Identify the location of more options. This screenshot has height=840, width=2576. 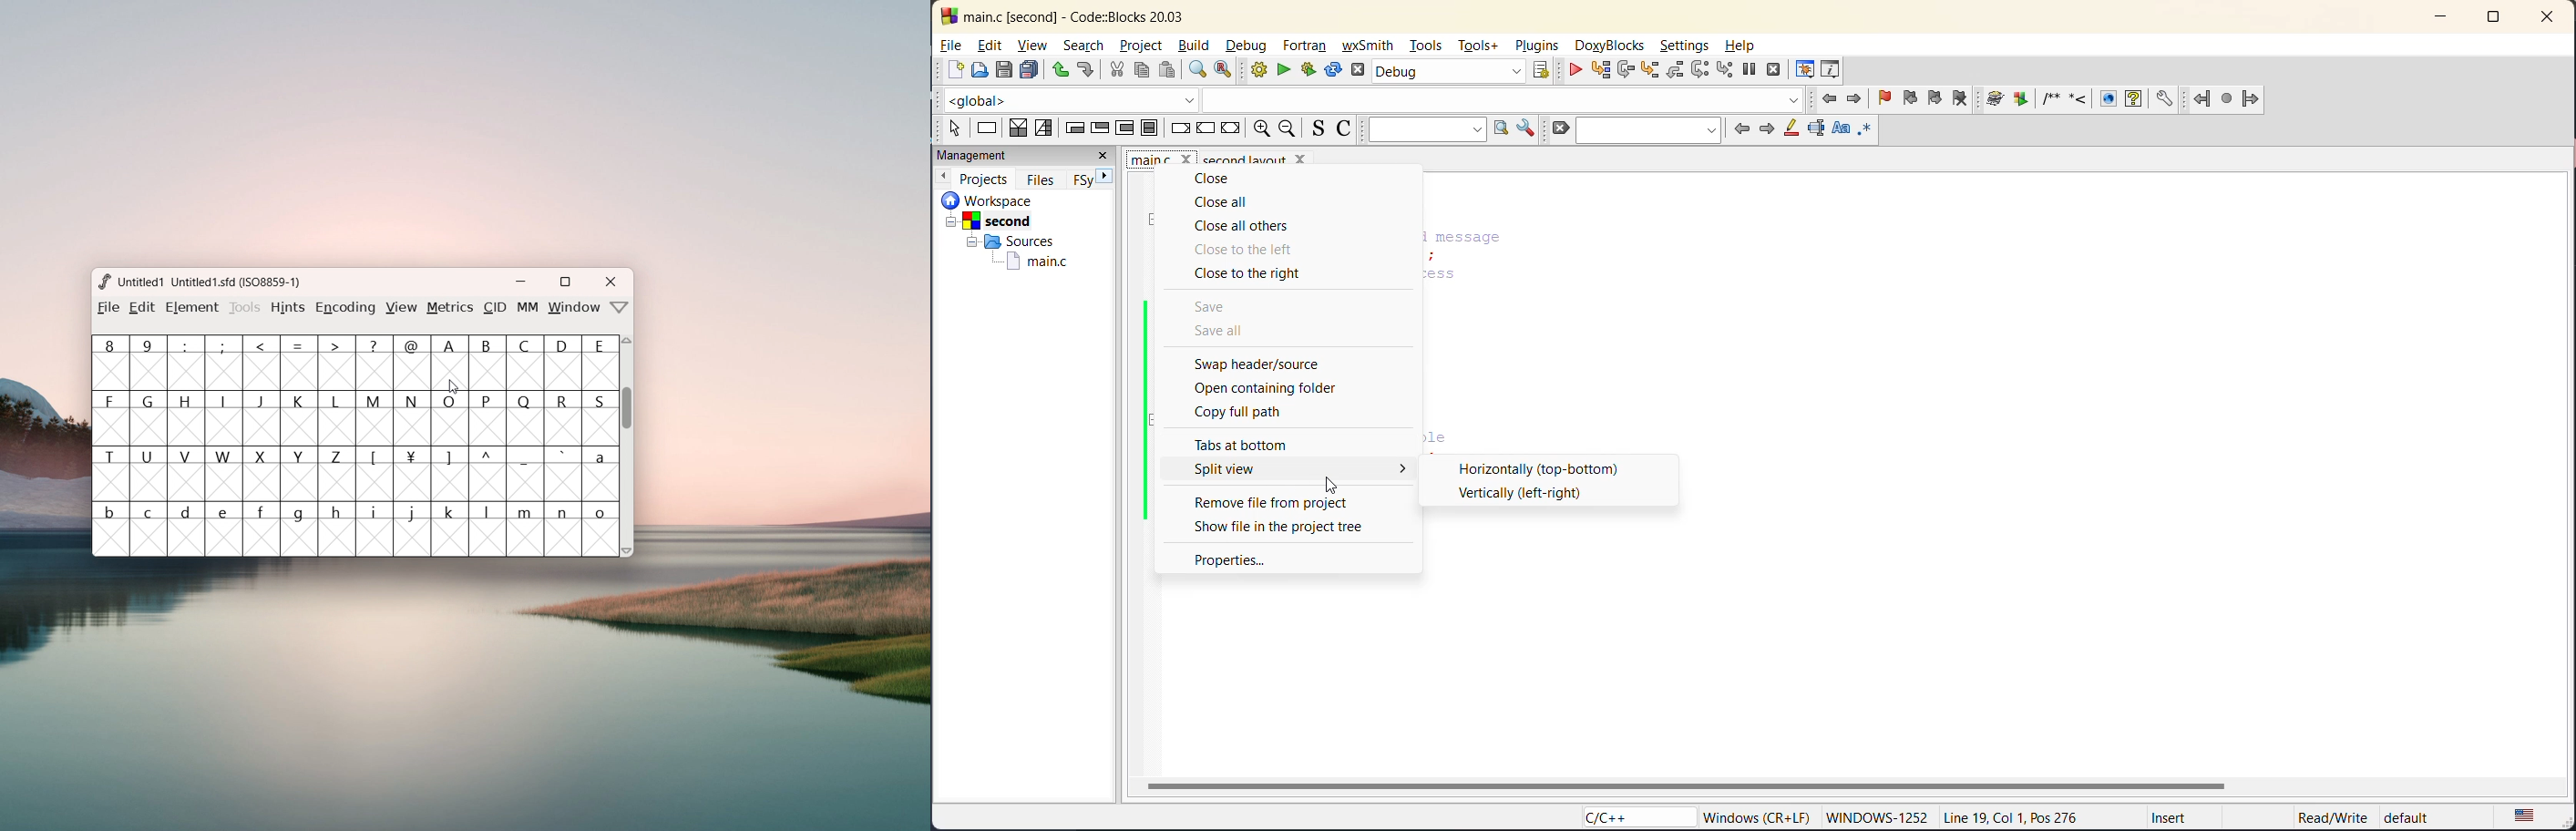
(620, 309).